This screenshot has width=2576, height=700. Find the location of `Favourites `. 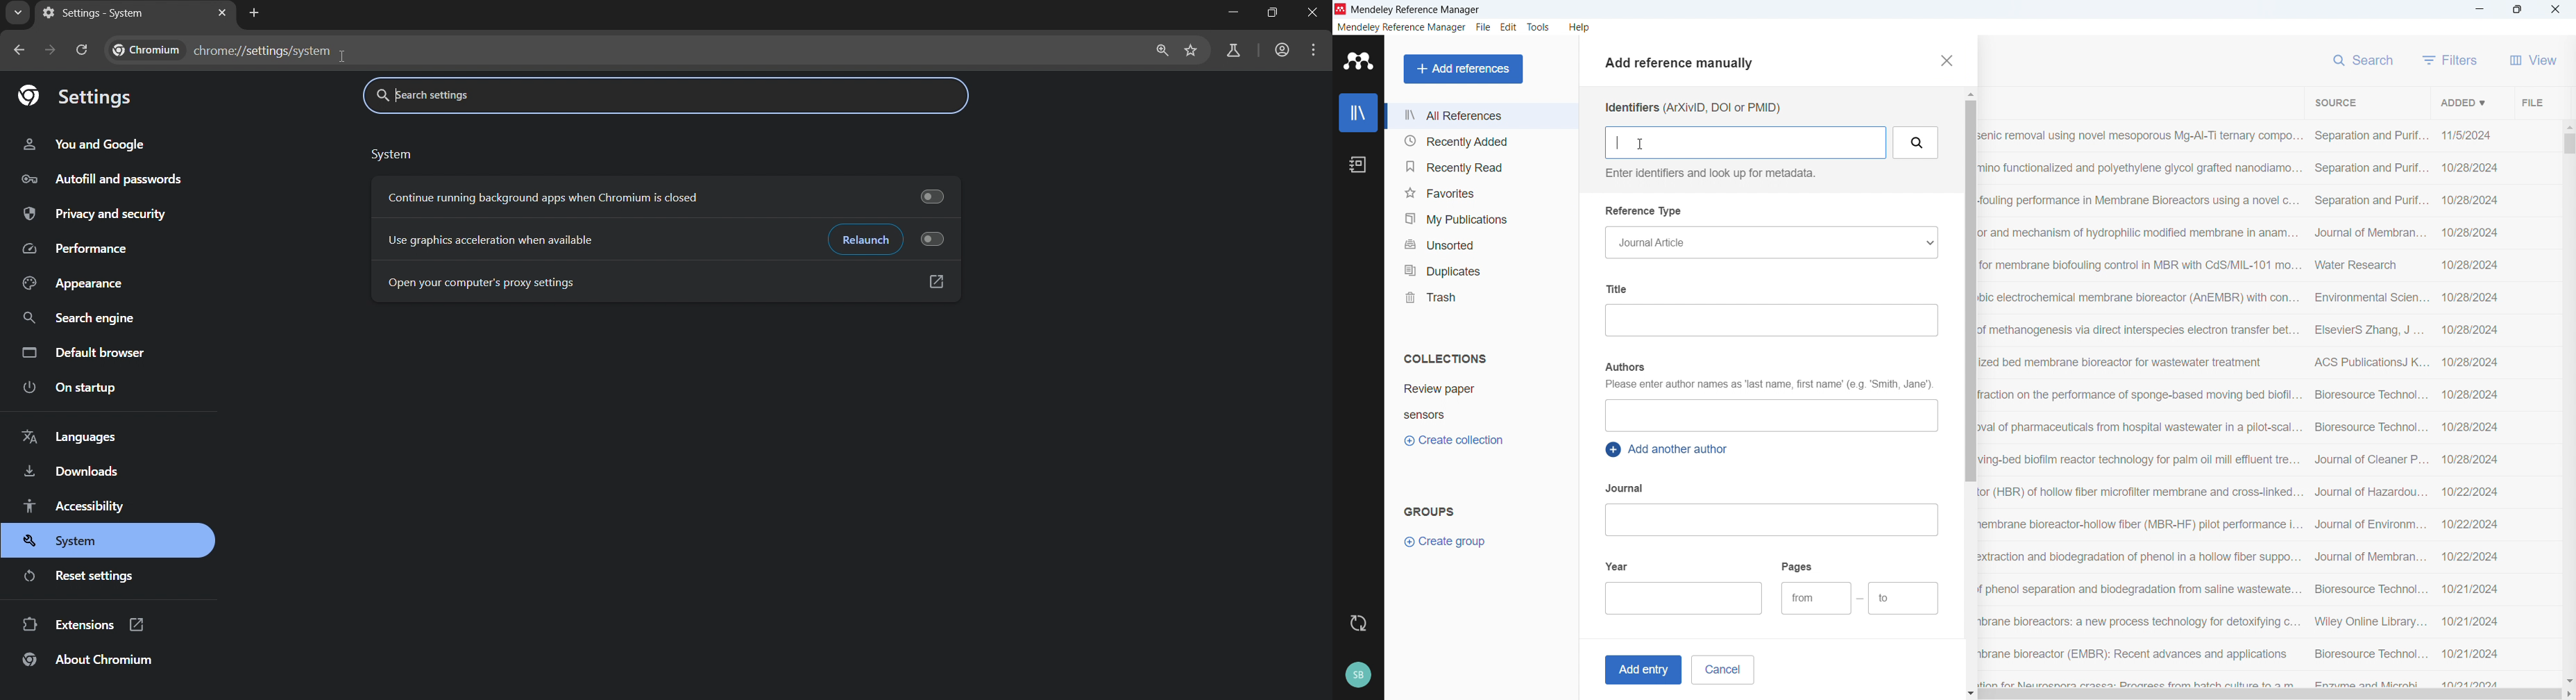

Favourites  is located at coordinates (1480, 192).